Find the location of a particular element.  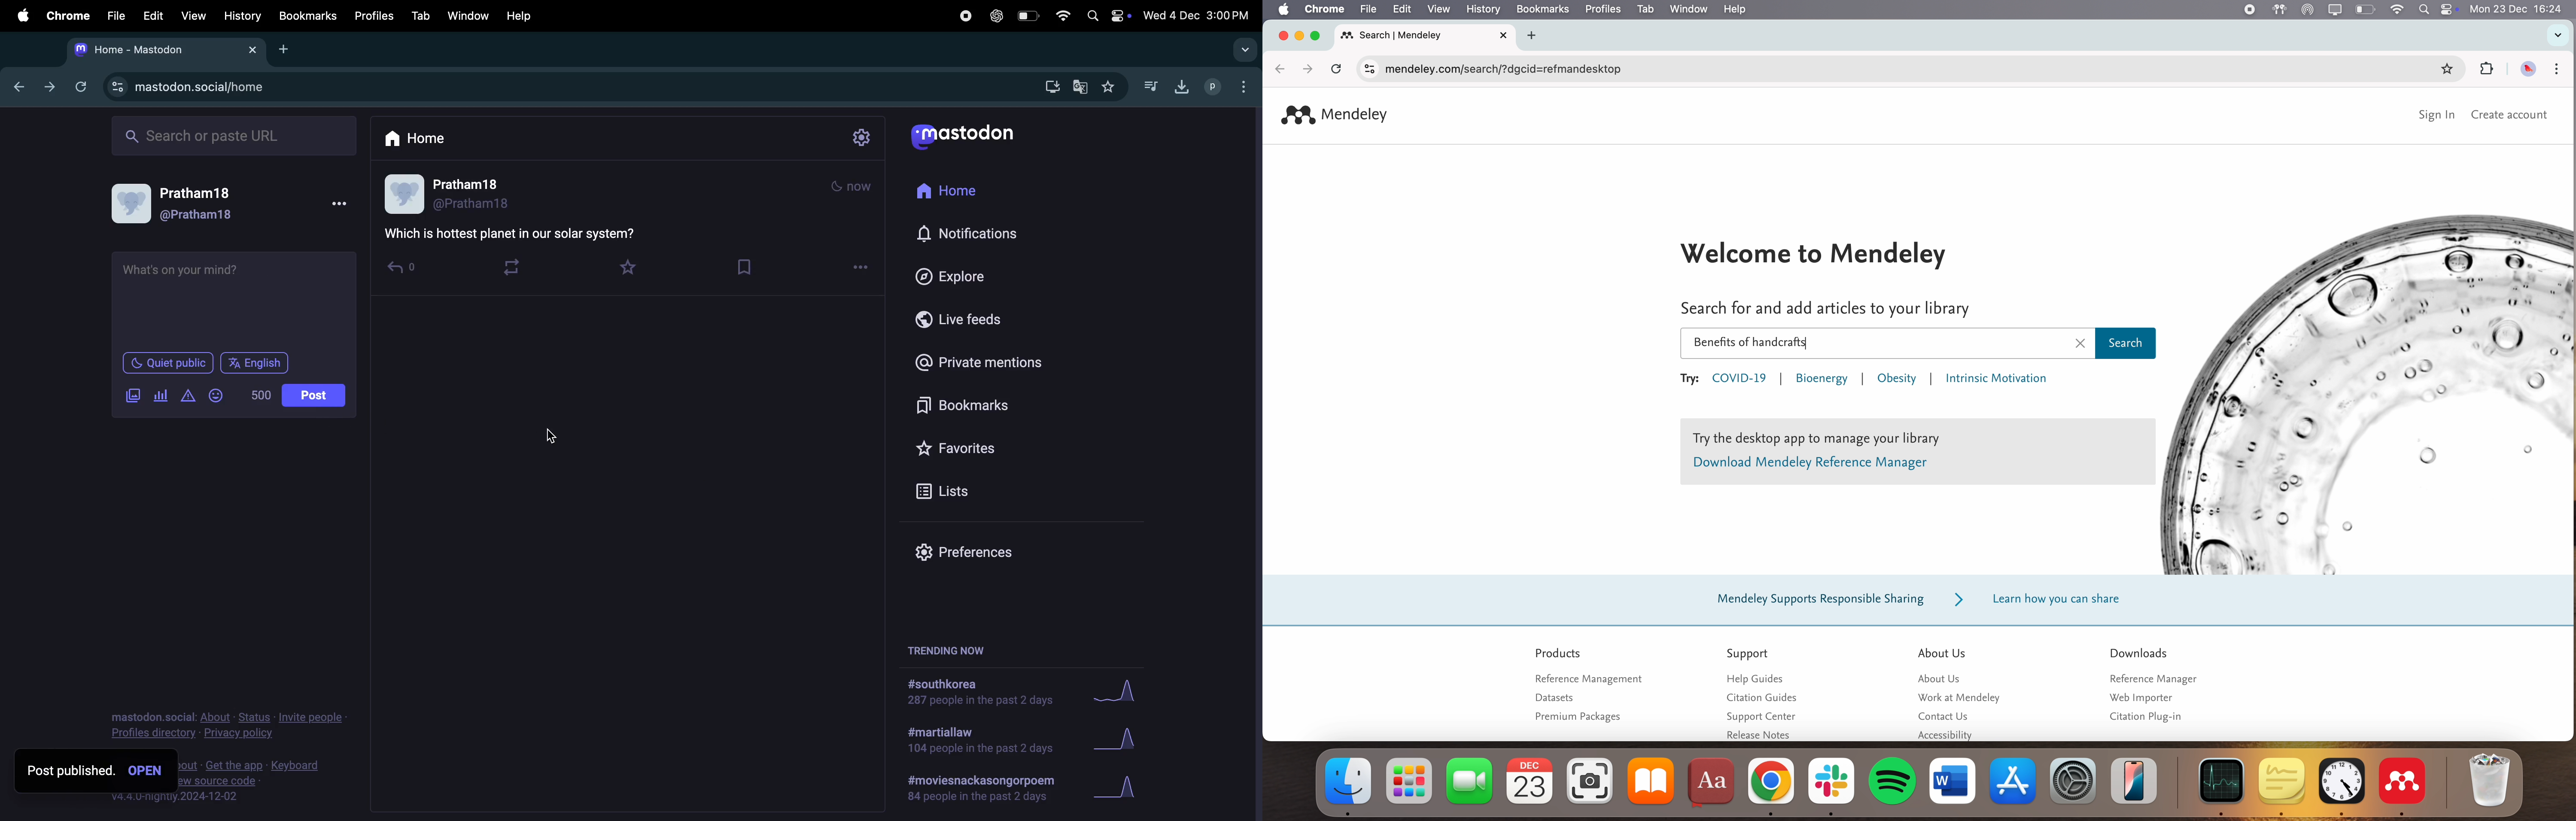

#south korea solutuions is located at coordinates (985, 694).